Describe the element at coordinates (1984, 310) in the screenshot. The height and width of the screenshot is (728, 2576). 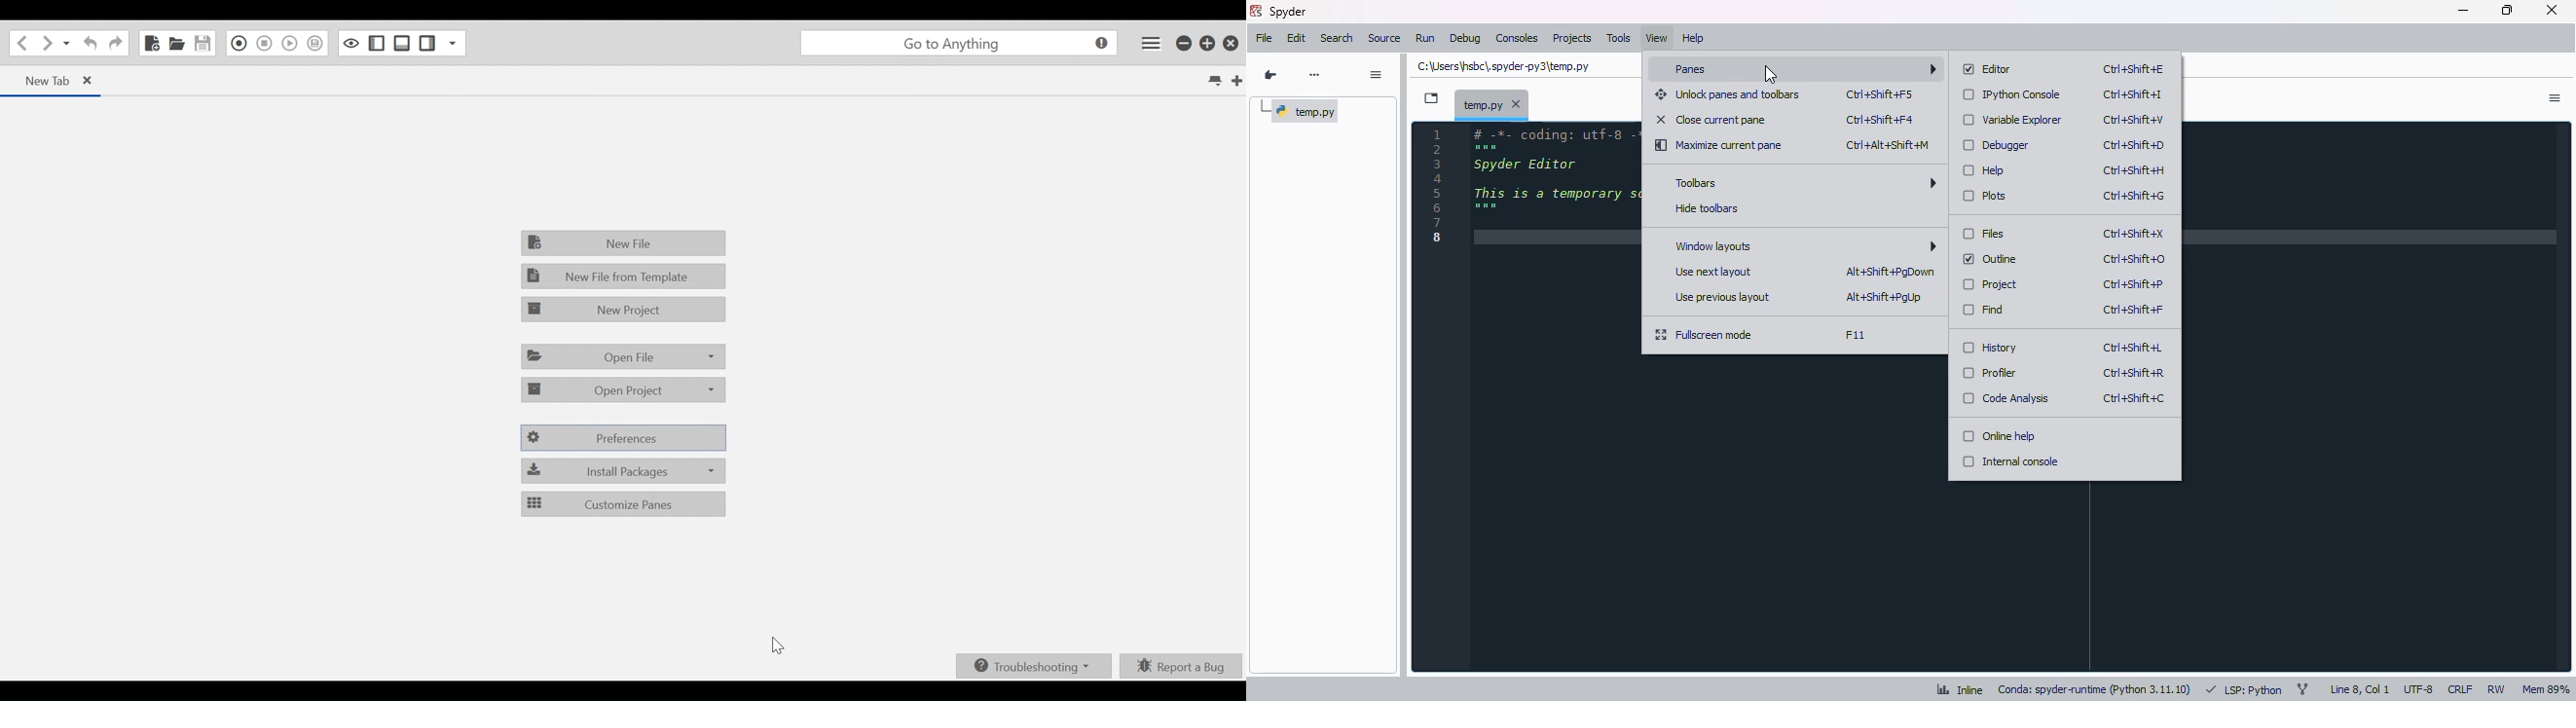
I see `find` at that location.